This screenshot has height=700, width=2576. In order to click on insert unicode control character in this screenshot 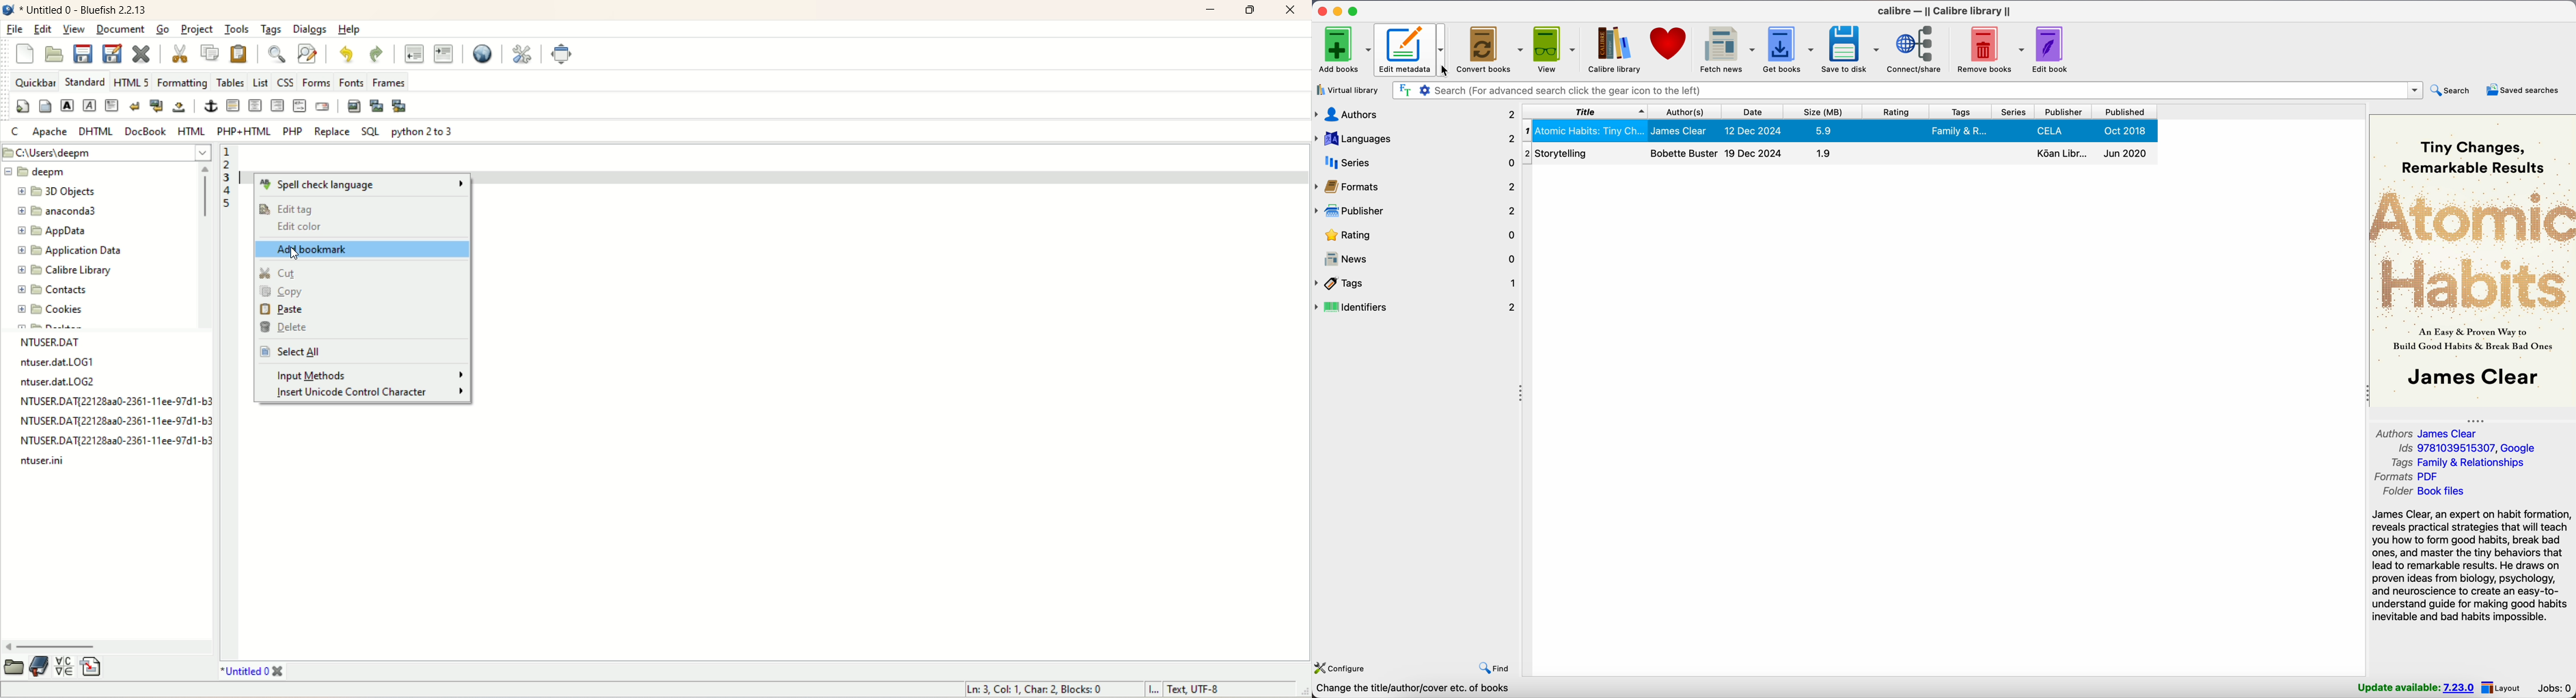, I will do `click(372, 395)`.